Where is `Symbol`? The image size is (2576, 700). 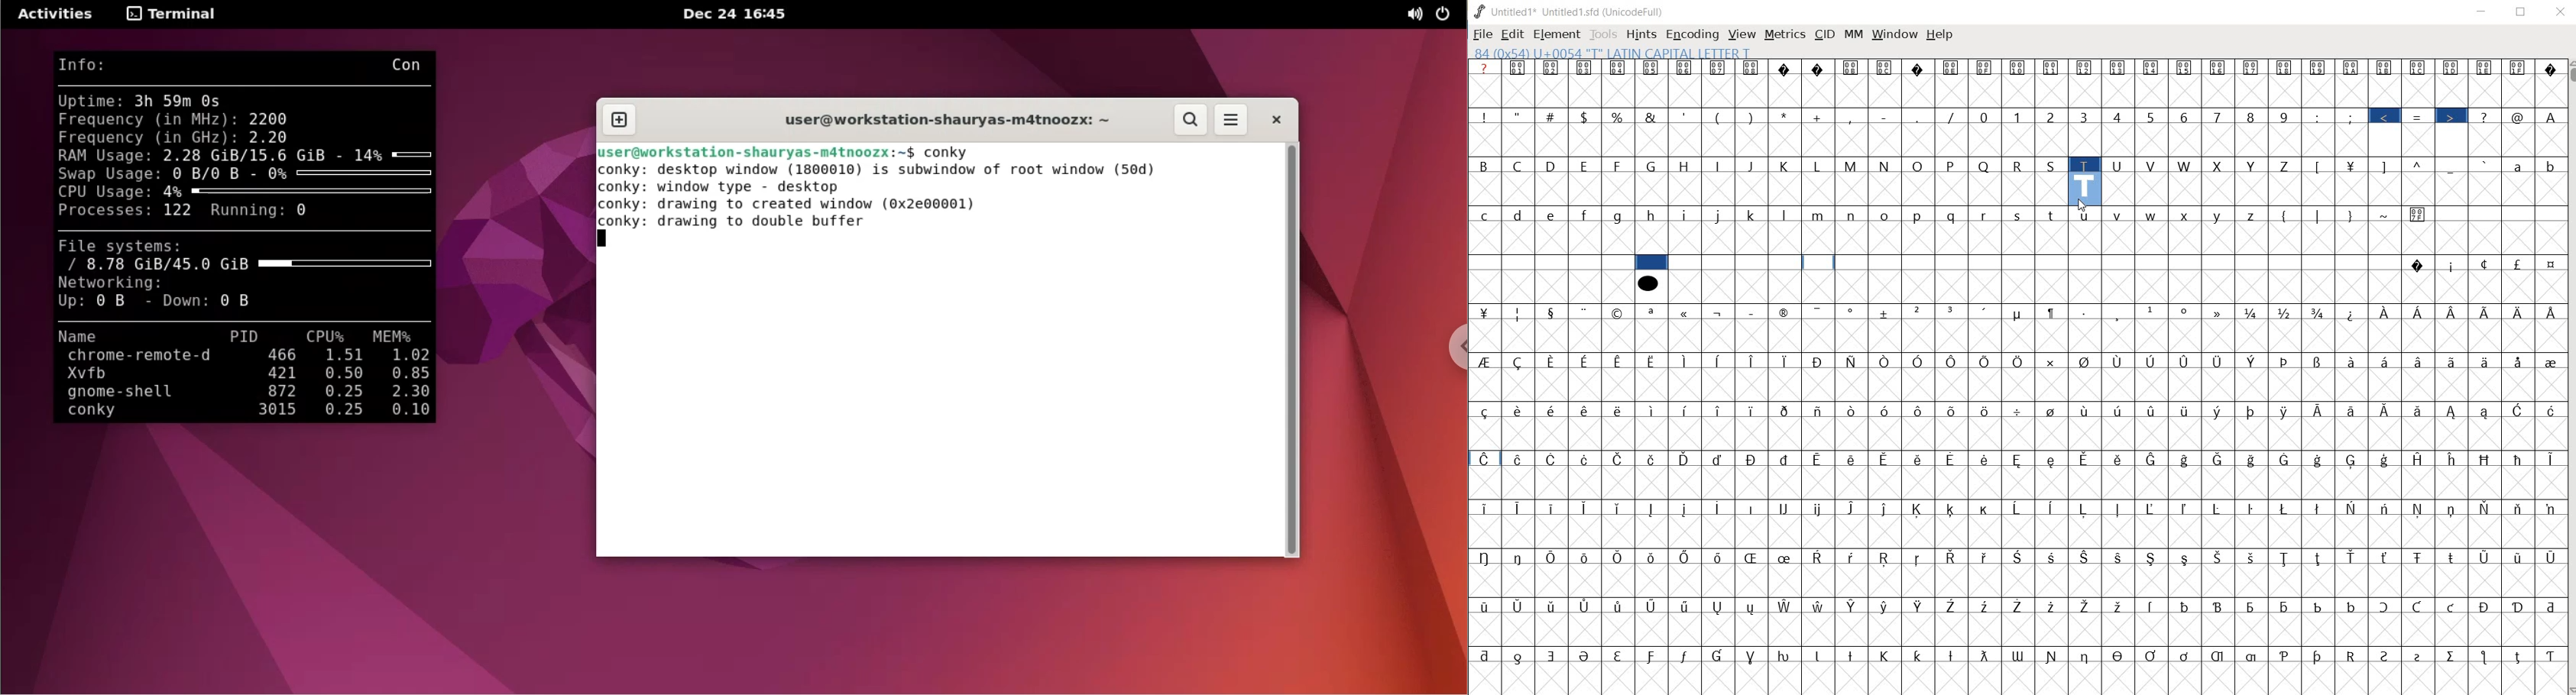
Symbol is located at coordinates (1686, 607).